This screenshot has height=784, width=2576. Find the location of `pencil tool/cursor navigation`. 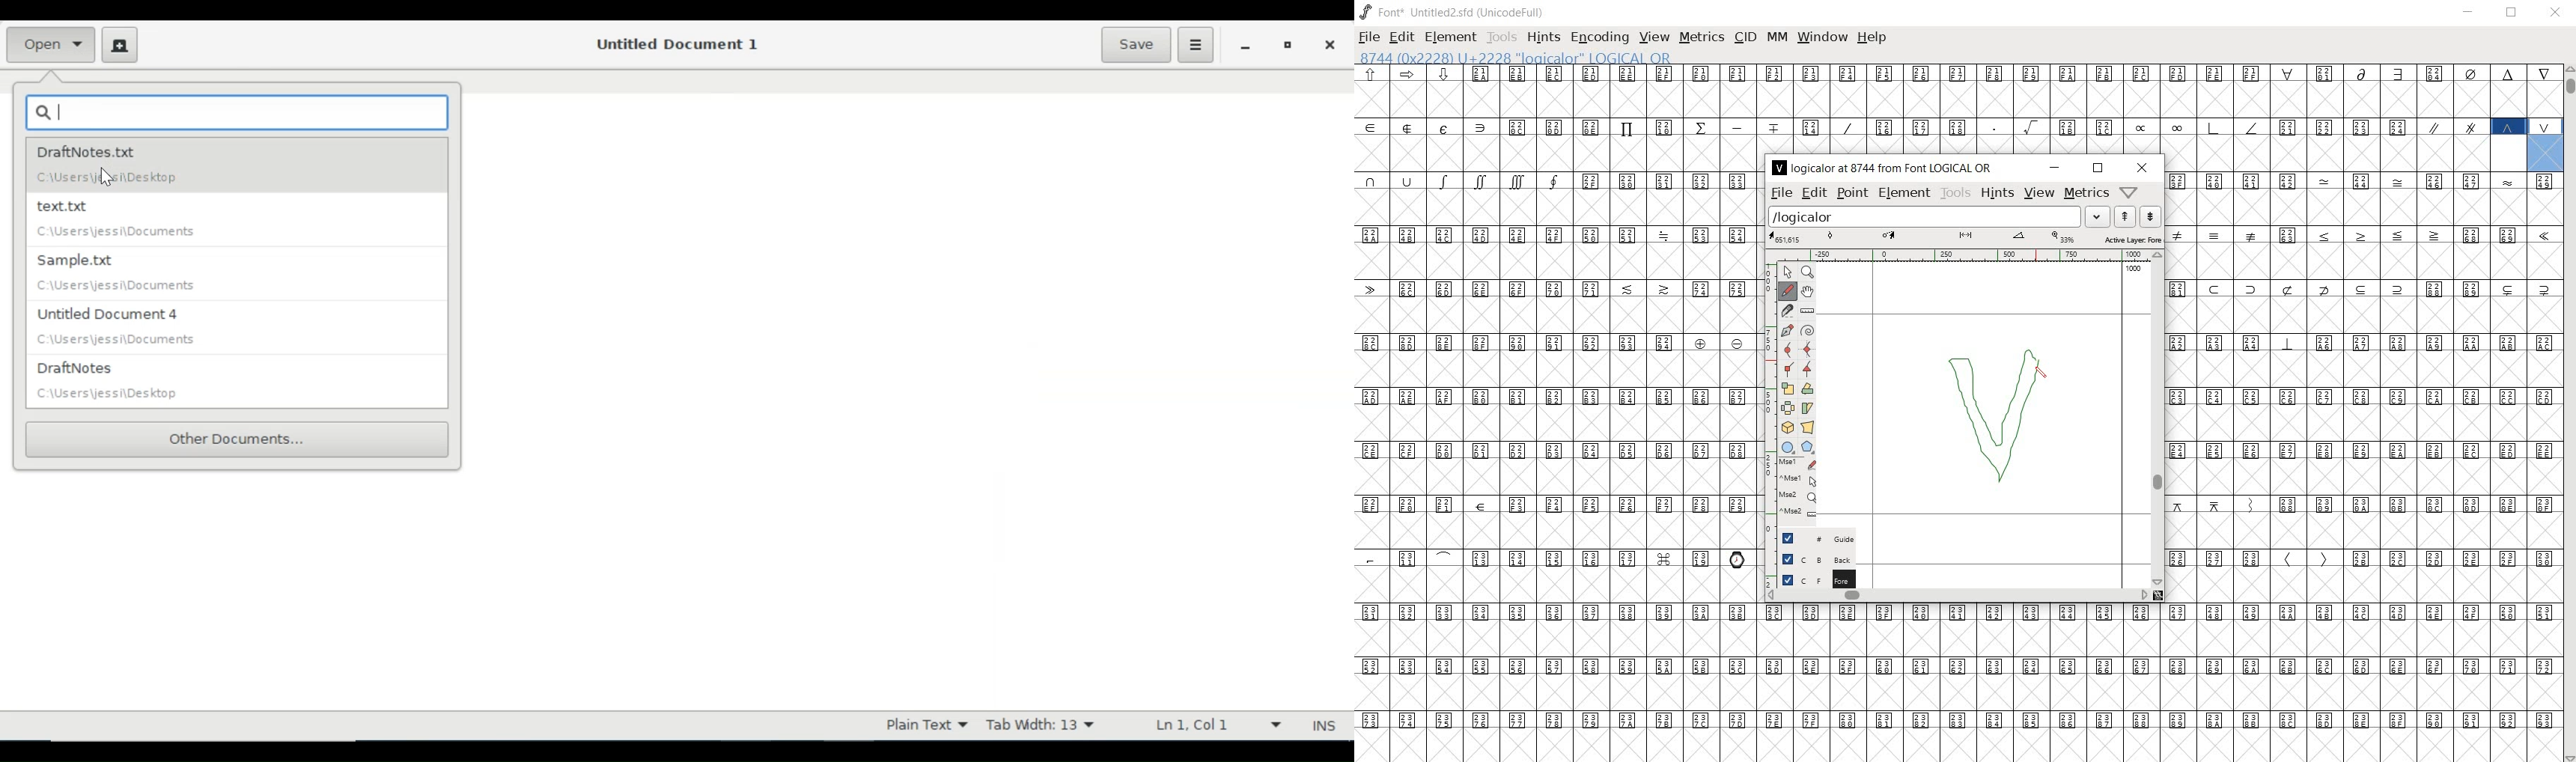

pencil tool/cursor navigation is located at coordinates (2044, 368).